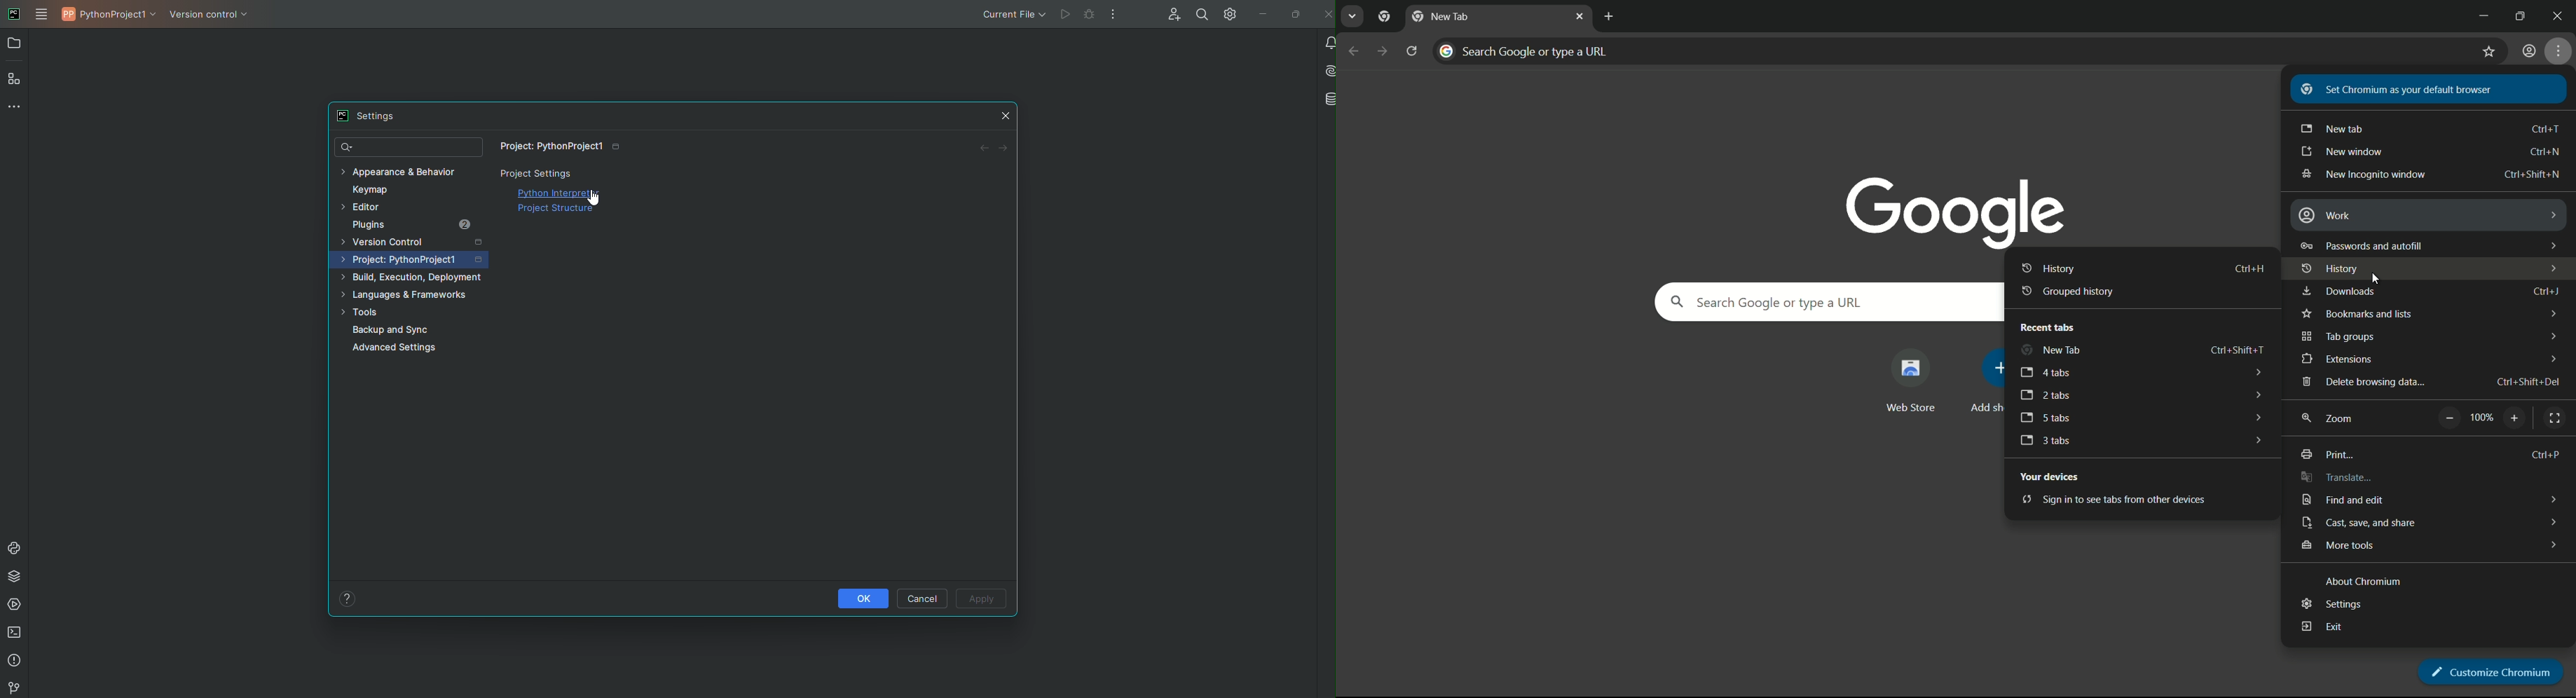  I want to click on search google or type a url, so click(1919, 51).